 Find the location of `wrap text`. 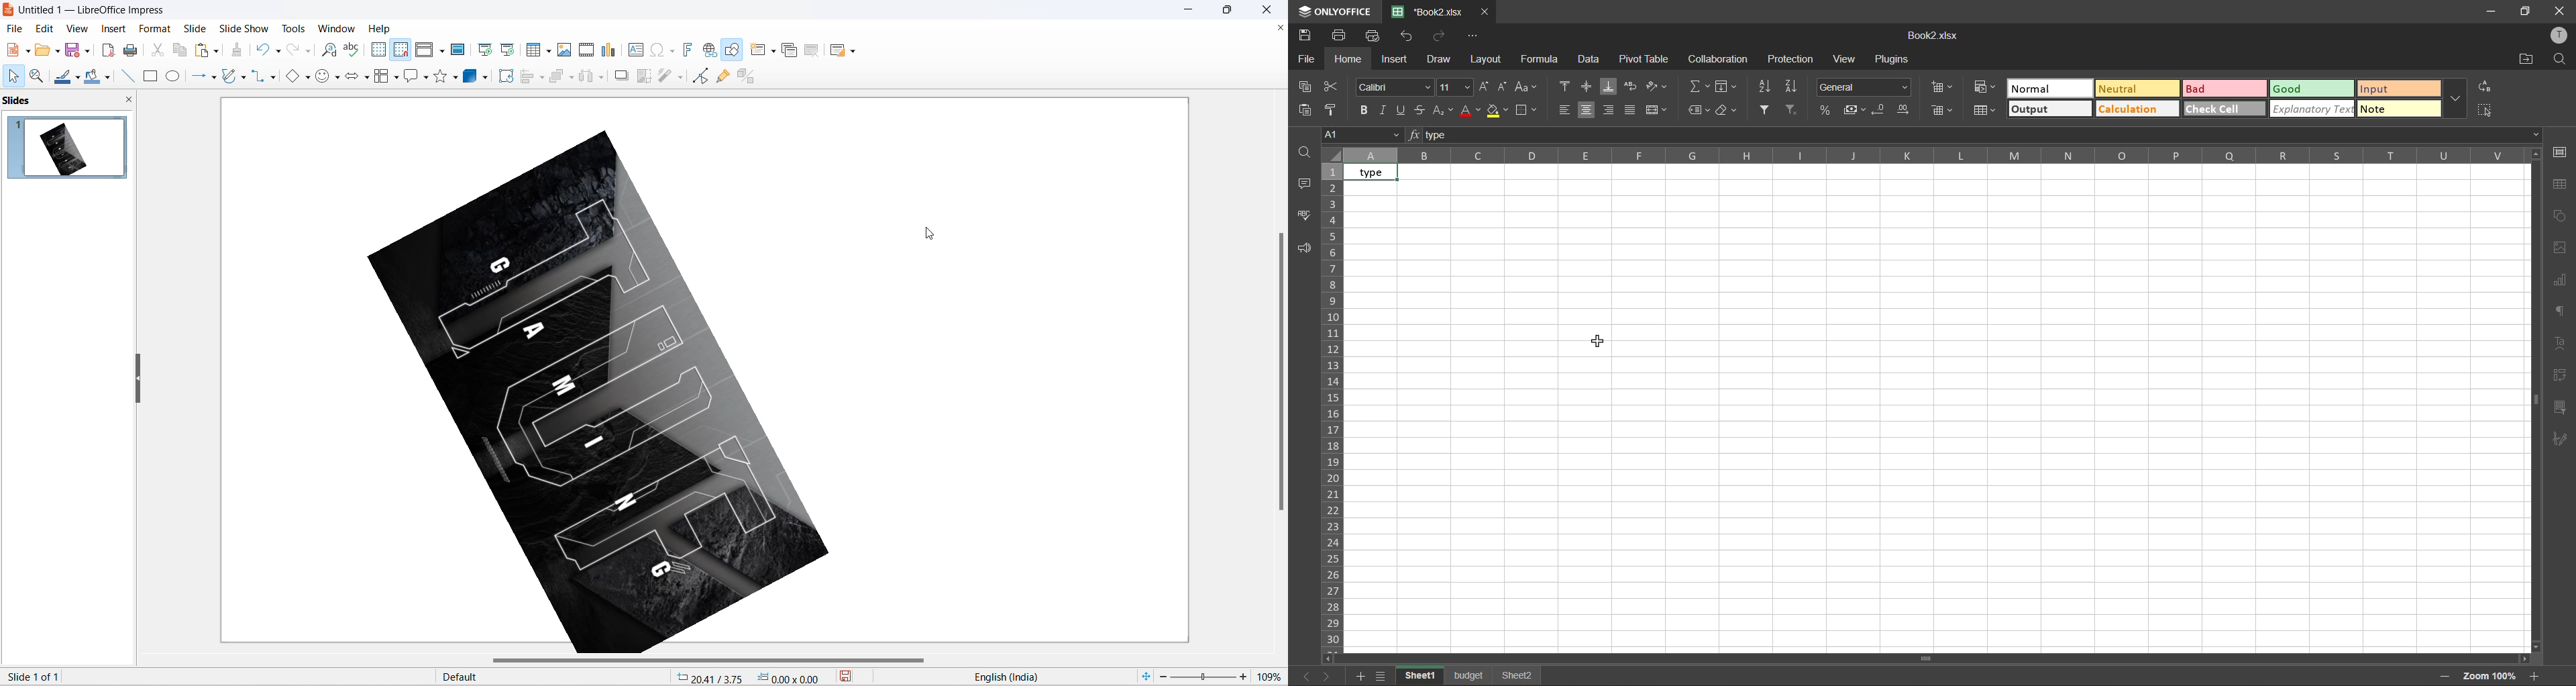

wrap text is located at coordinates (1633, 84).